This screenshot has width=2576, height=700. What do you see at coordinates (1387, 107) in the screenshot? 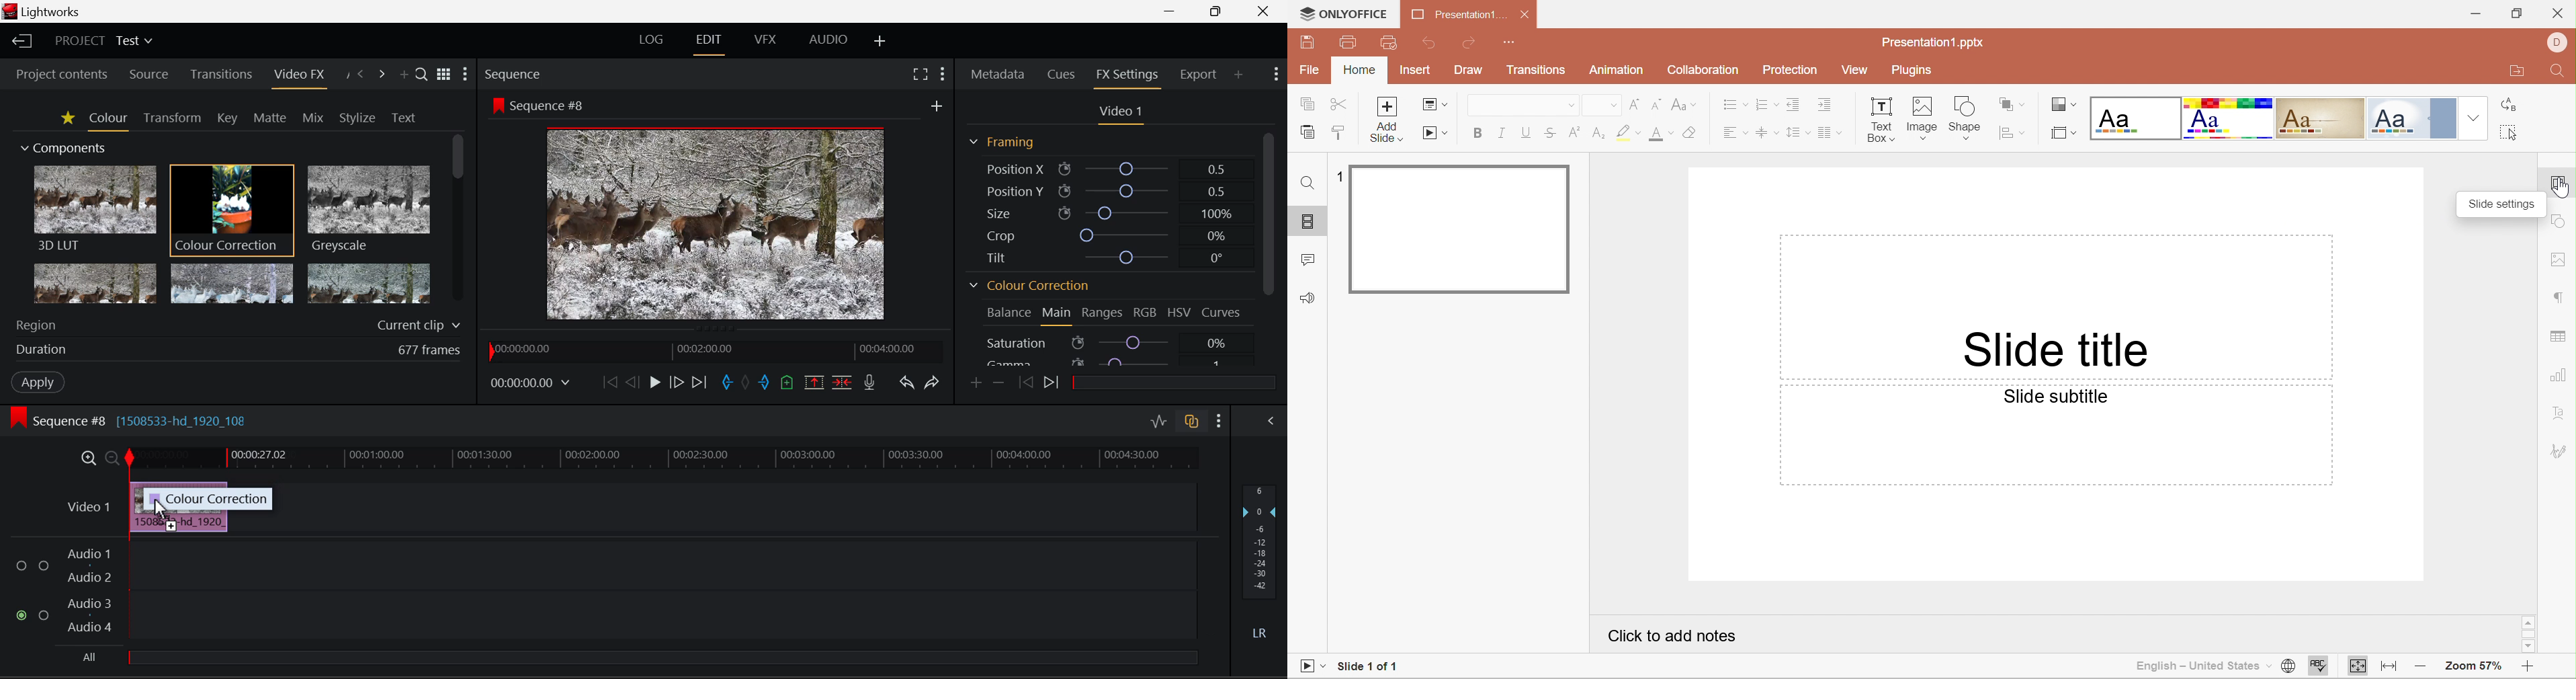
I see `Add slide` at bounding box center [1387, 107].